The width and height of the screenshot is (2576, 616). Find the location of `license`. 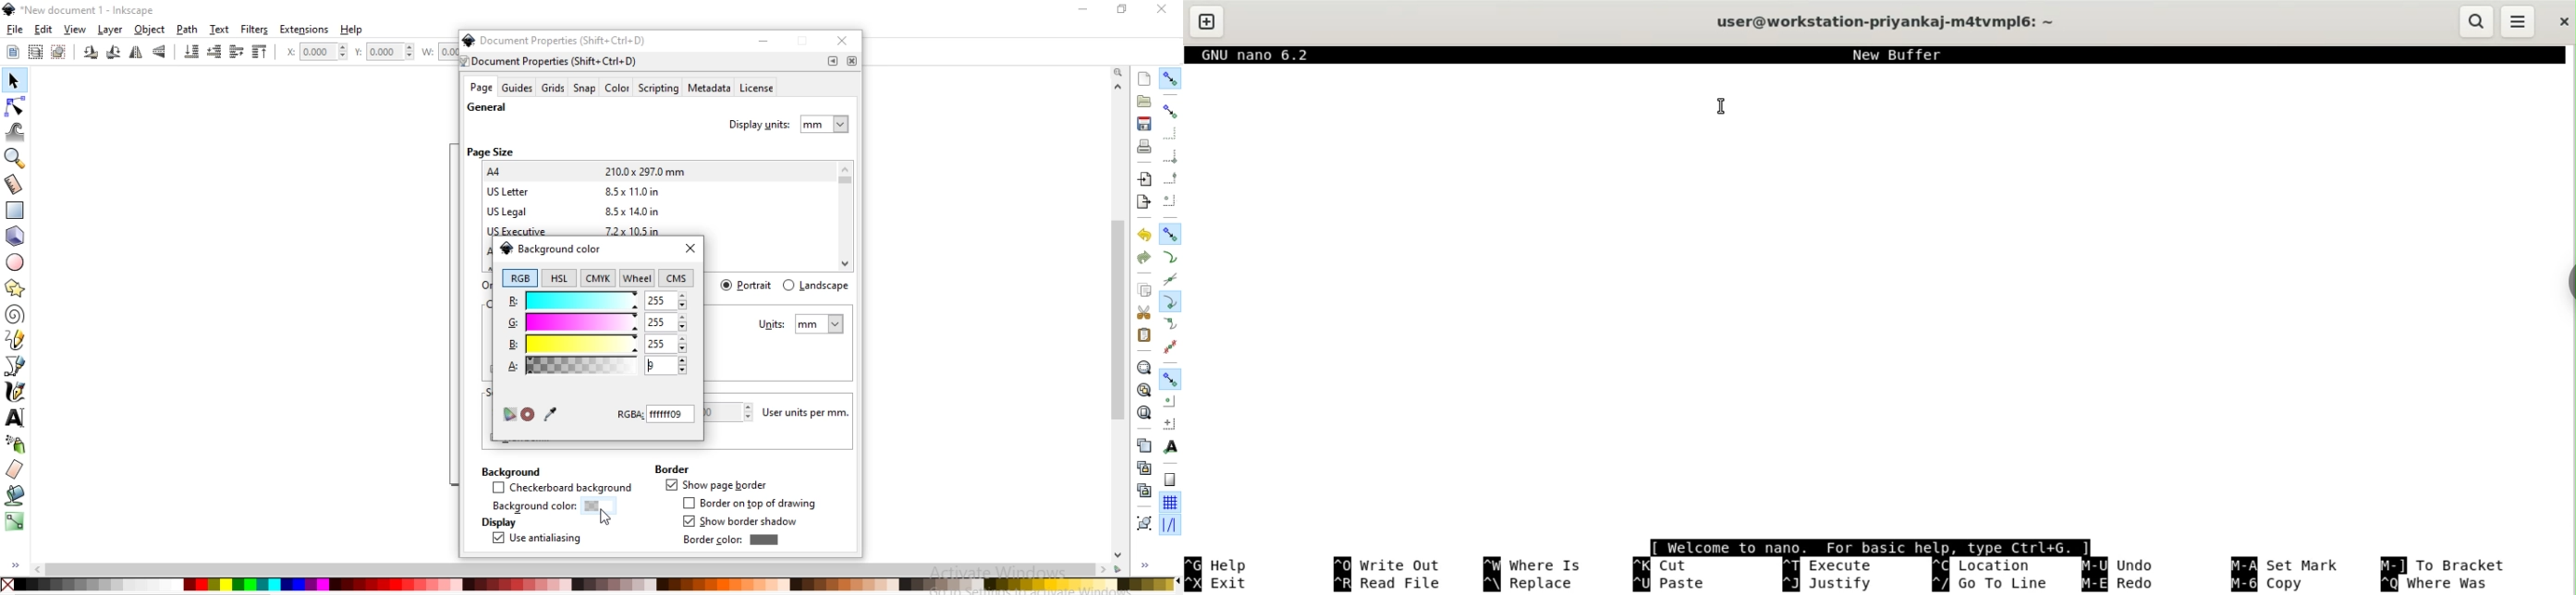

license is located at coordinates (758, 90).